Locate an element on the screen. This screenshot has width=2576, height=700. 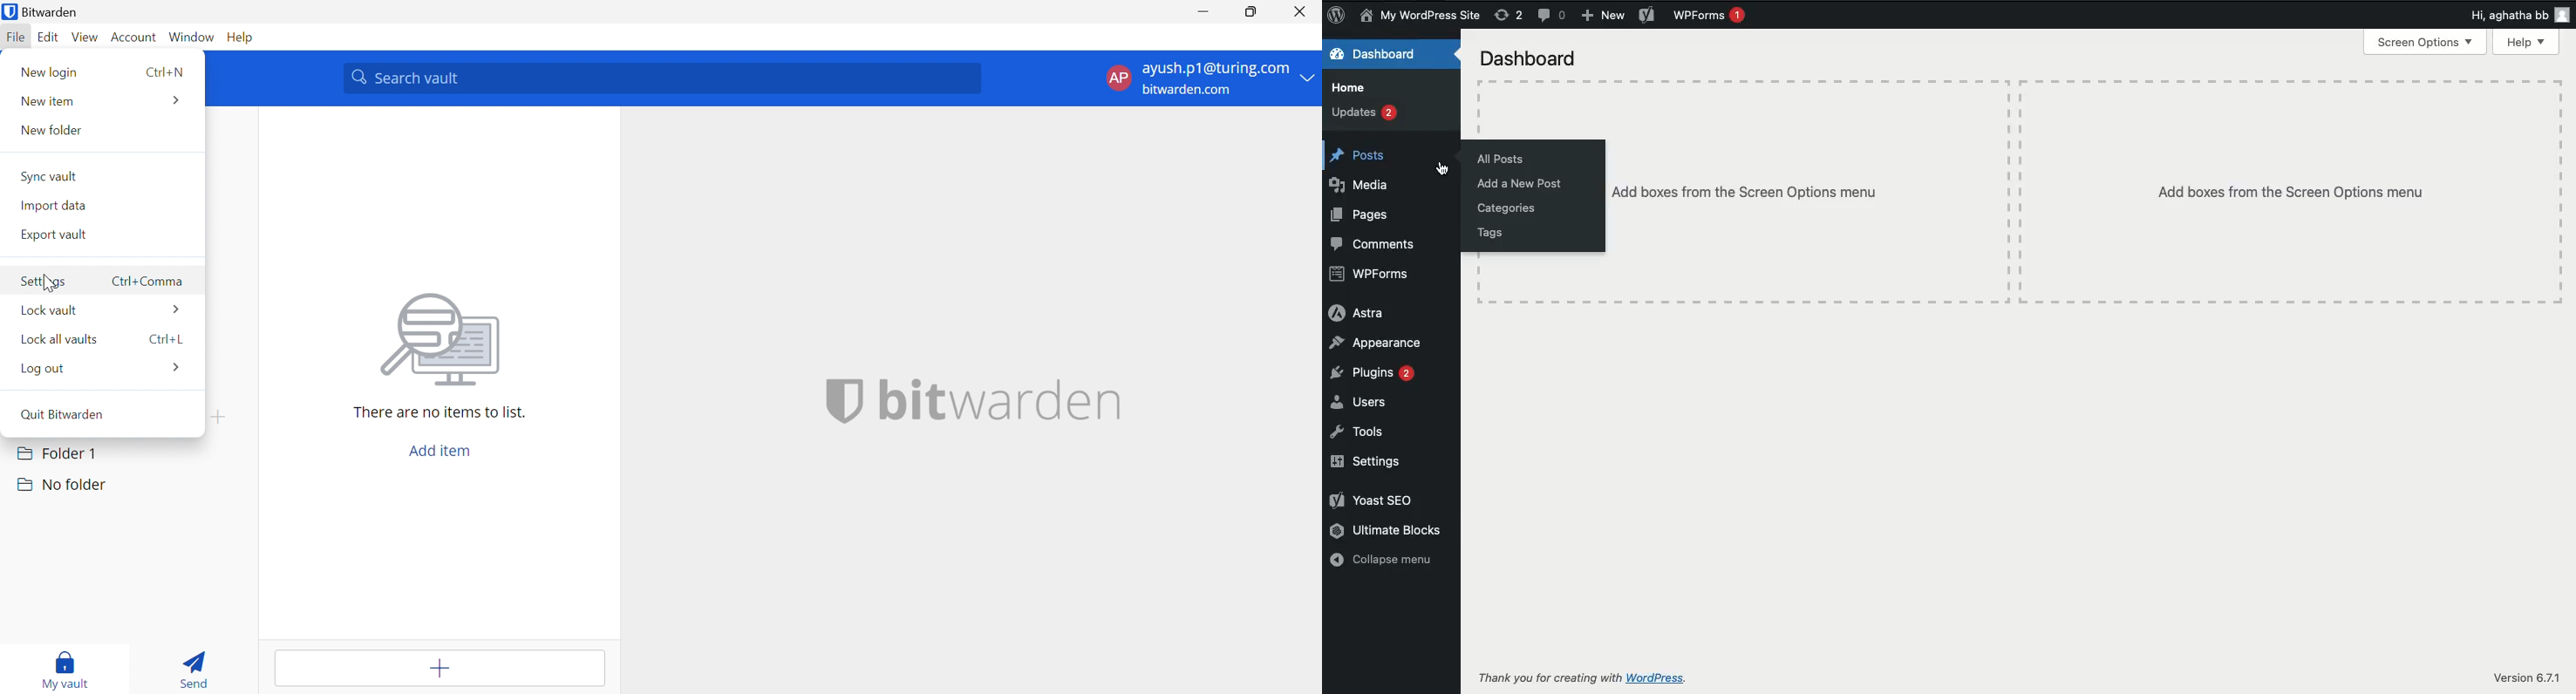
All posts is located at coordinates (1502, 160).